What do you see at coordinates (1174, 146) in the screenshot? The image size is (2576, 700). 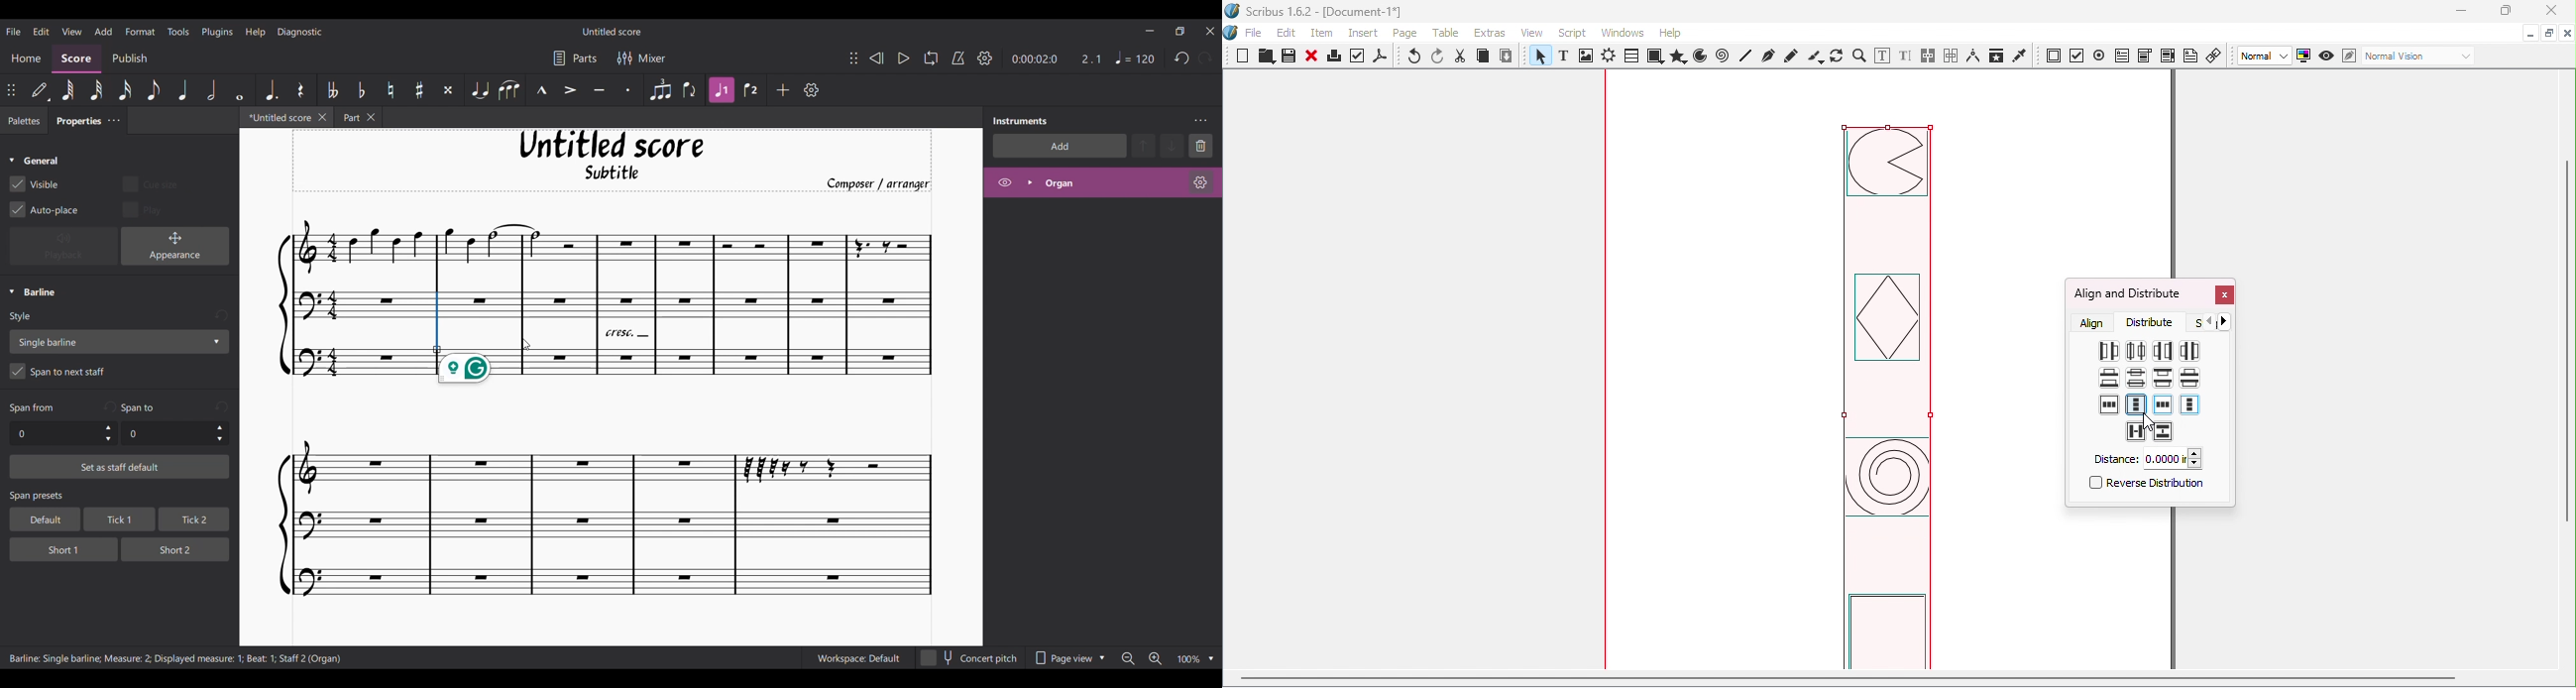 I see `Move selection down` at bounding box center [1174, 146].